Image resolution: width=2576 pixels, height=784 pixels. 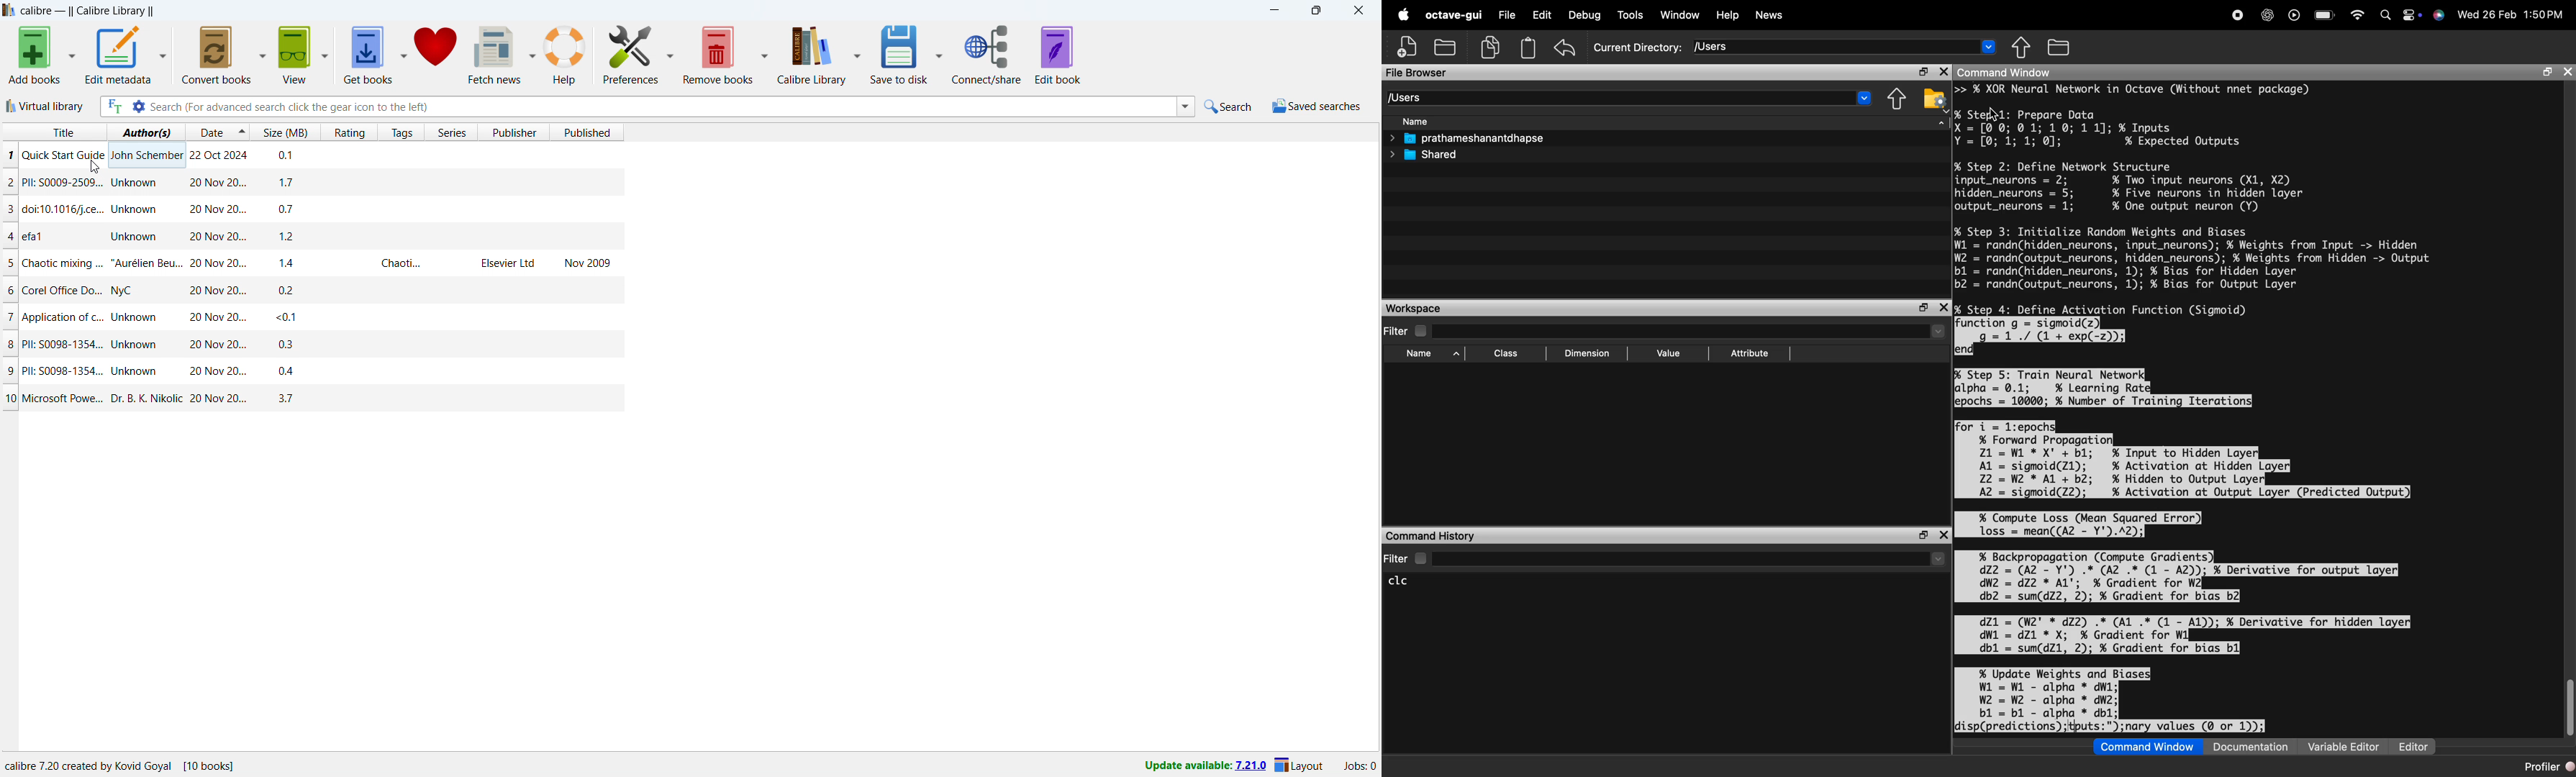 I want to click on Current Directory:, so click(x=1638, y=48).